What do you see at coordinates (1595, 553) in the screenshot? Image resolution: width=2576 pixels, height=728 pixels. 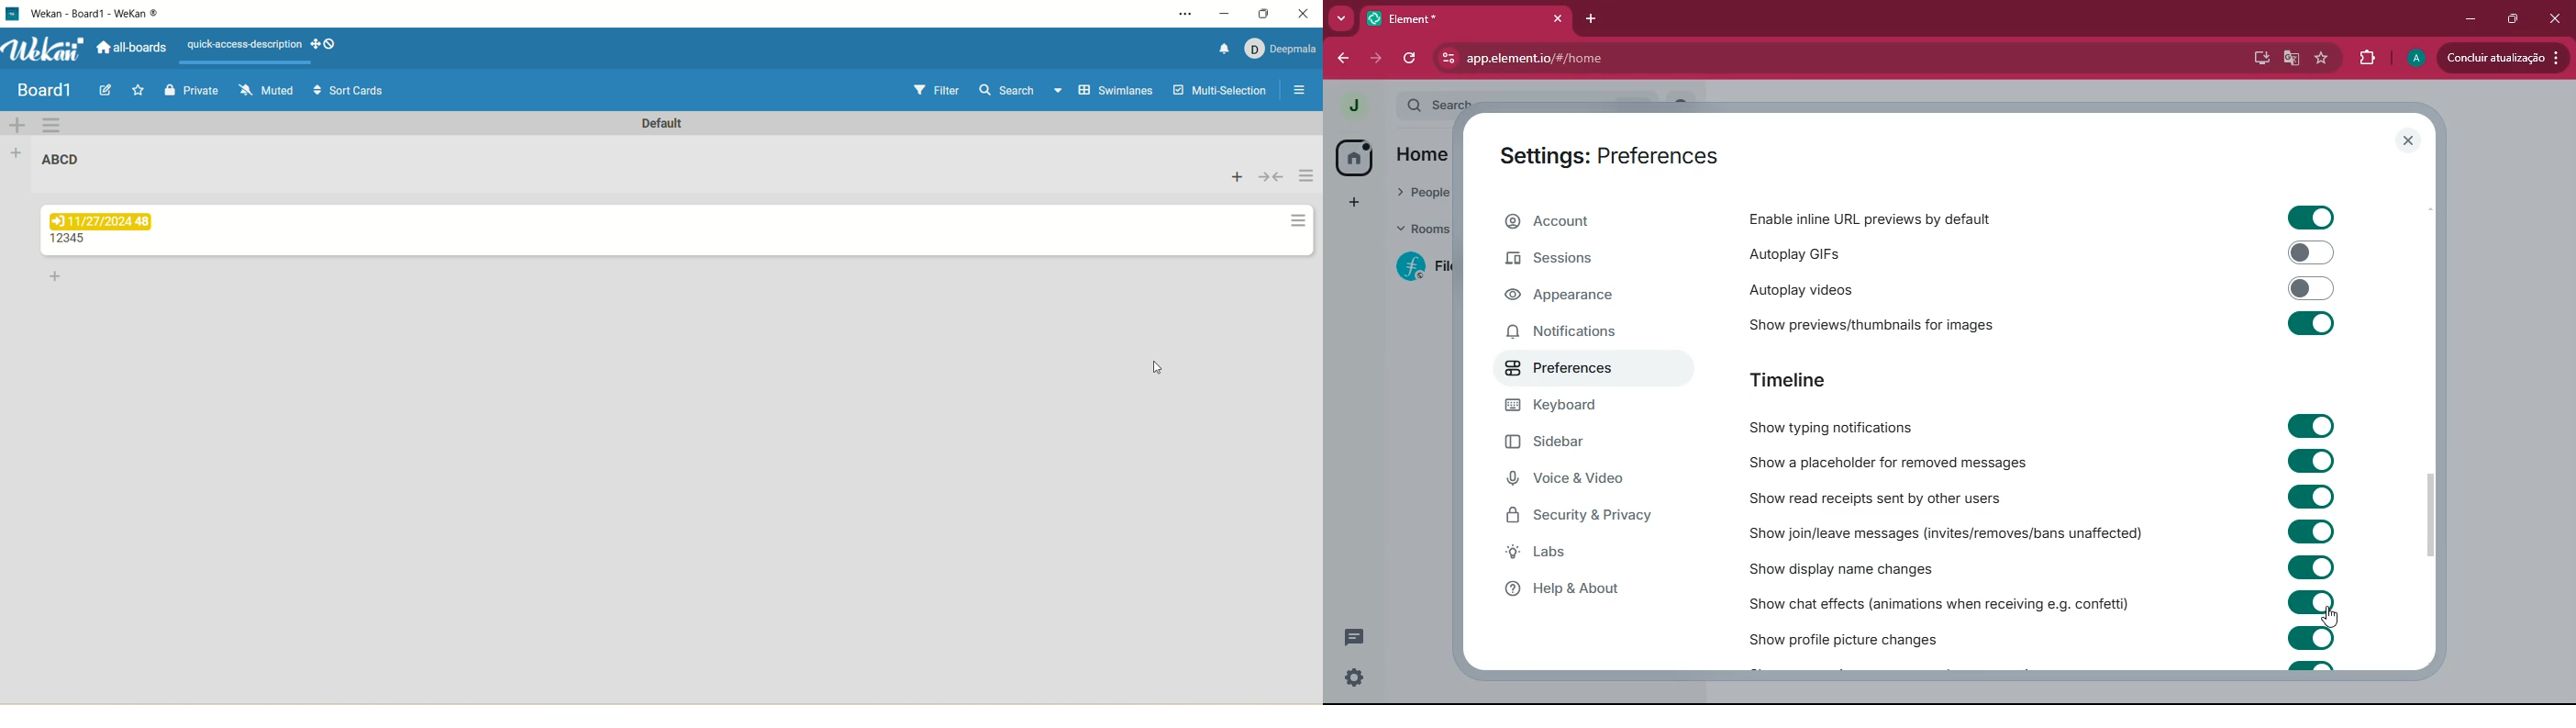 I see `labs` at bounding box center [1595, 553].